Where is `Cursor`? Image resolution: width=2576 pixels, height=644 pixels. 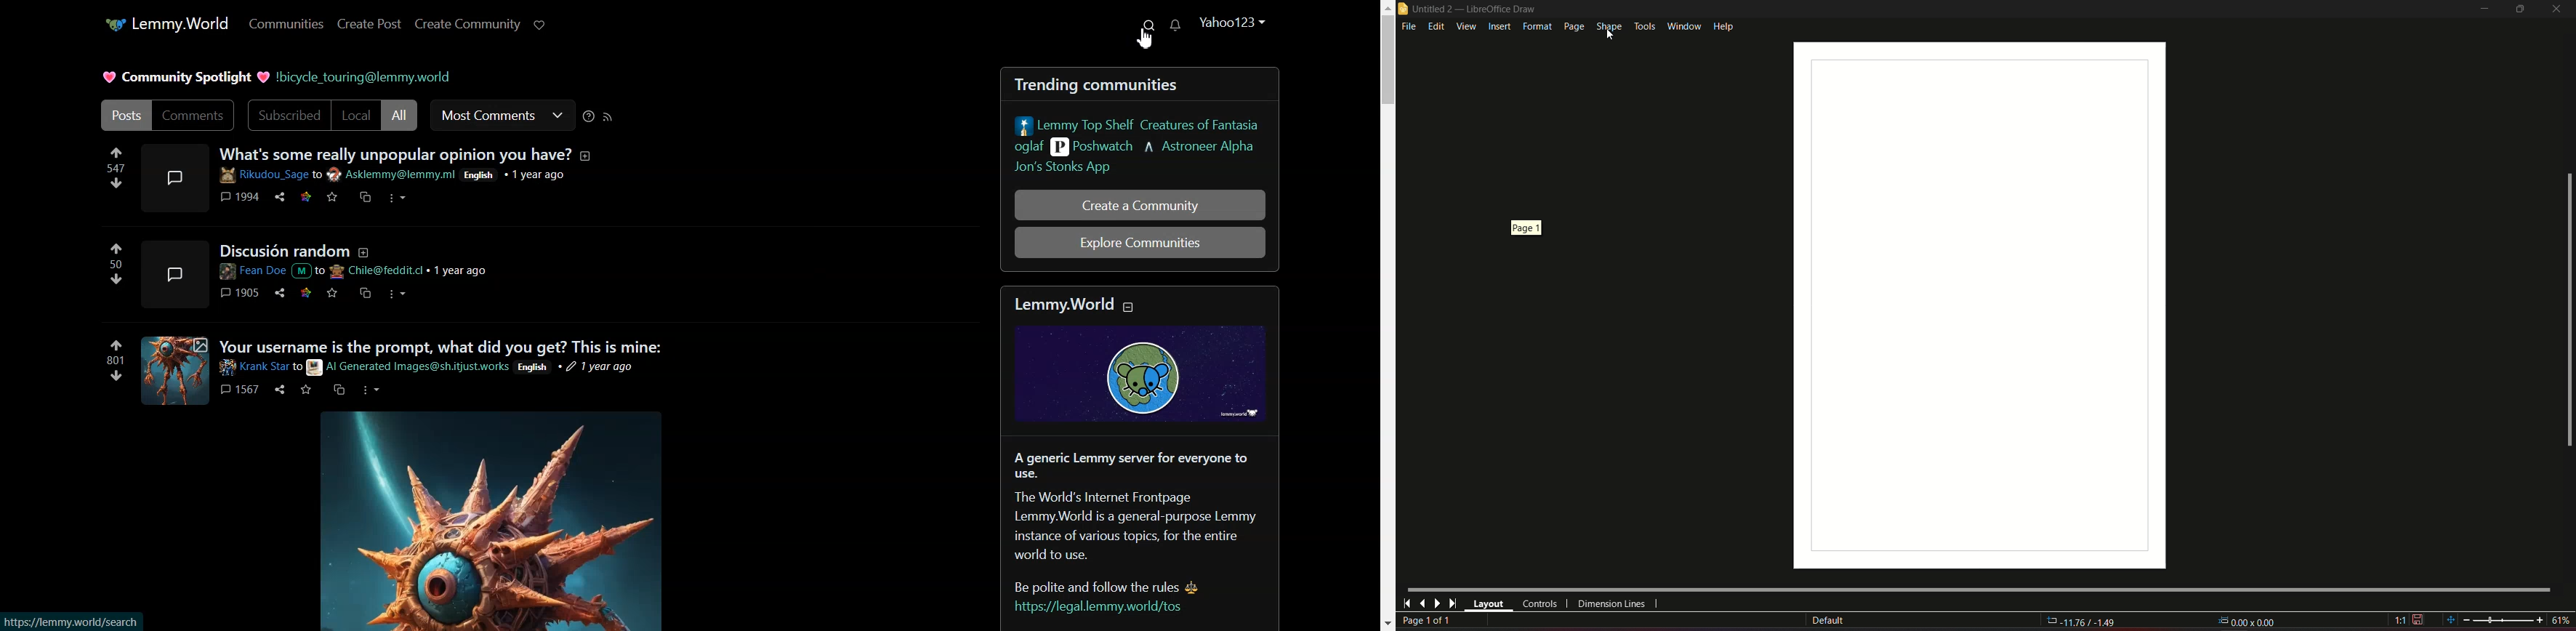 Cursor is located at coordinates (1144, 39).